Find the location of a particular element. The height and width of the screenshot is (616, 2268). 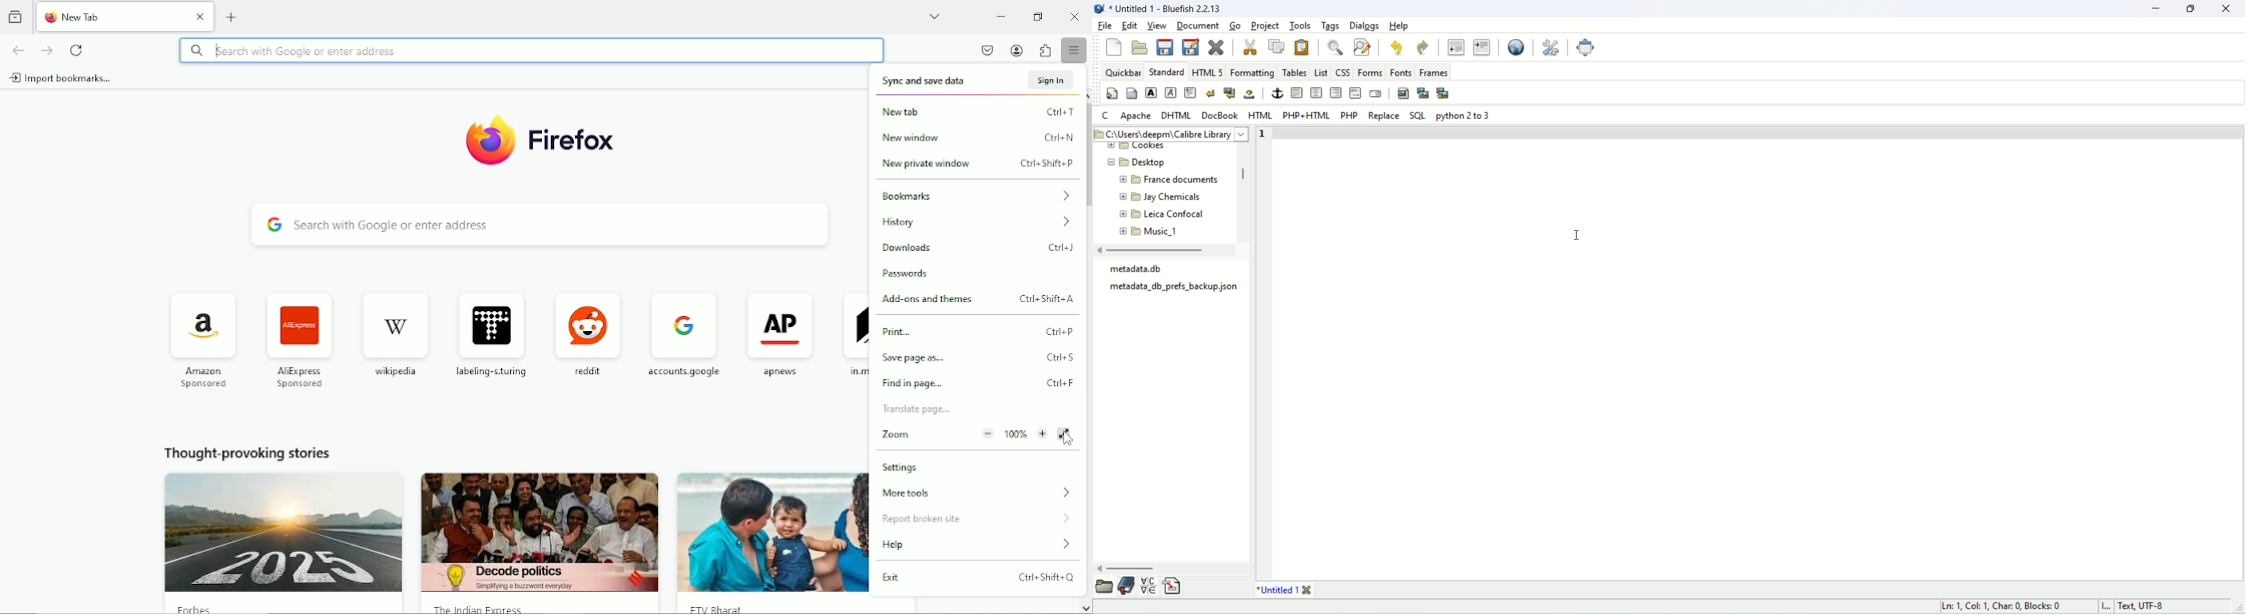

close is located at coordinates (1216, 46).